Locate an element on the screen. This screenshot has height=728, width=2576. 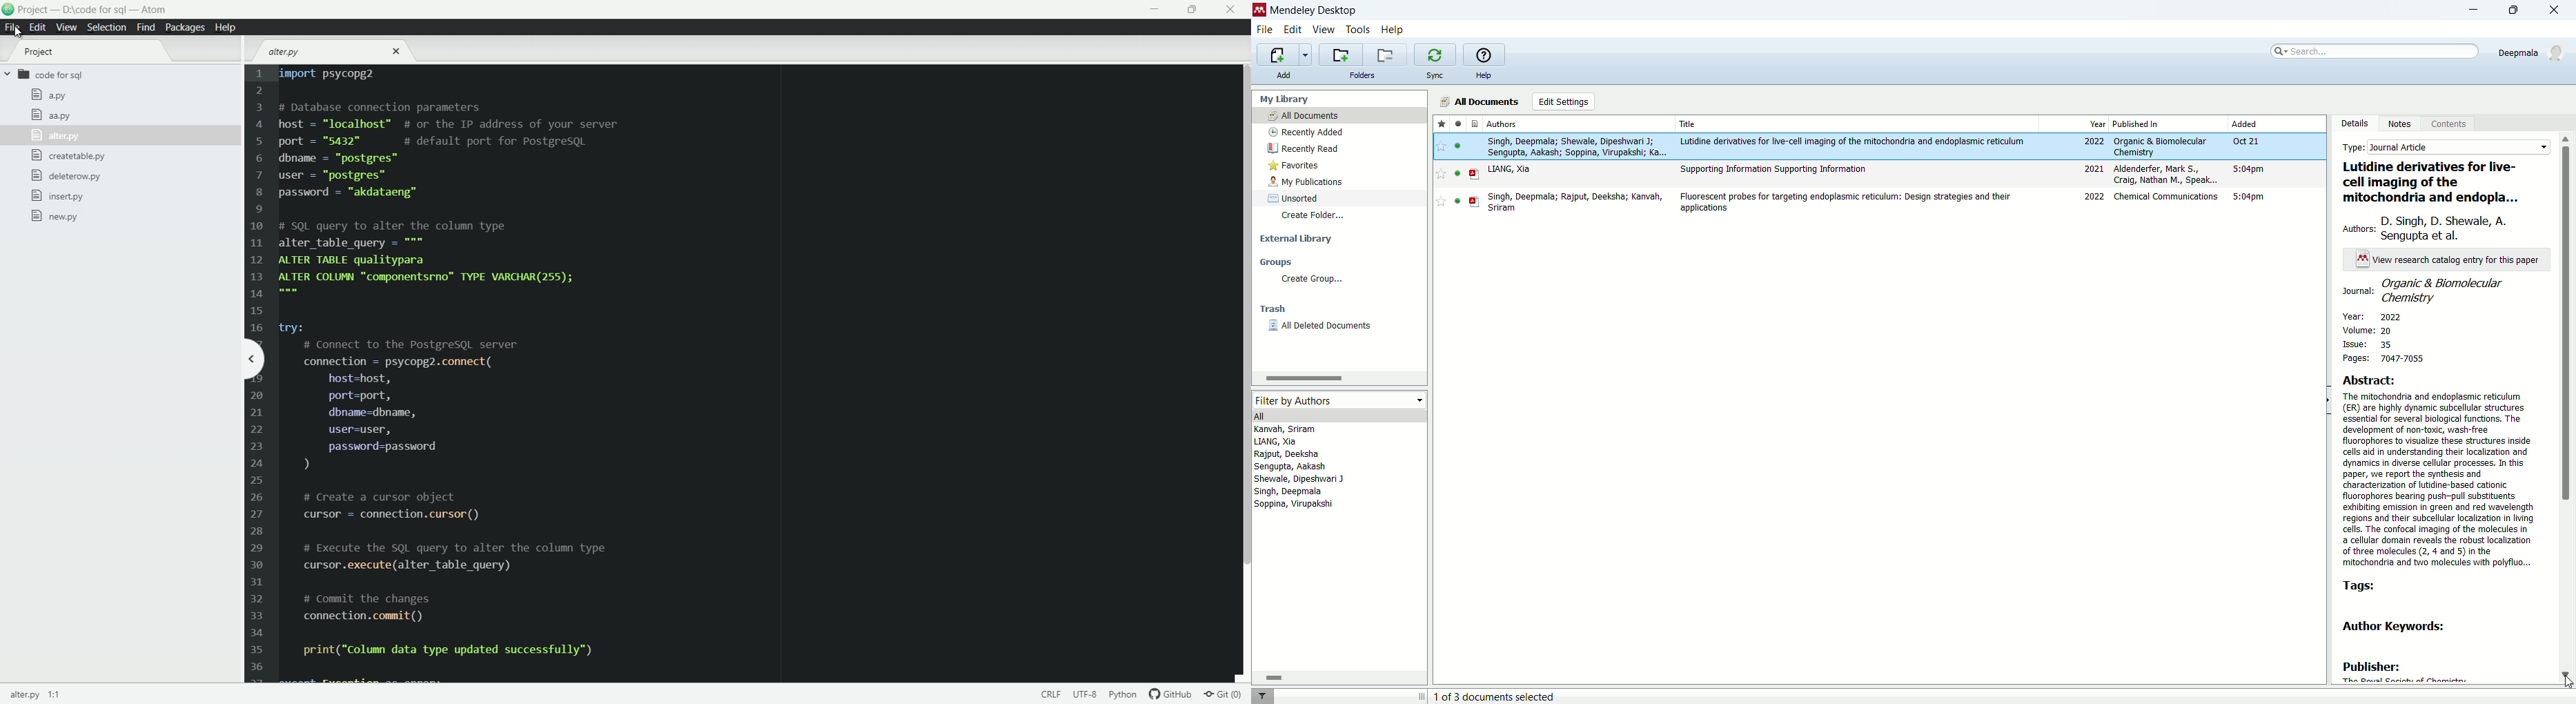
Supporting Information Supporting Information is located at coordinates (1774, 170).